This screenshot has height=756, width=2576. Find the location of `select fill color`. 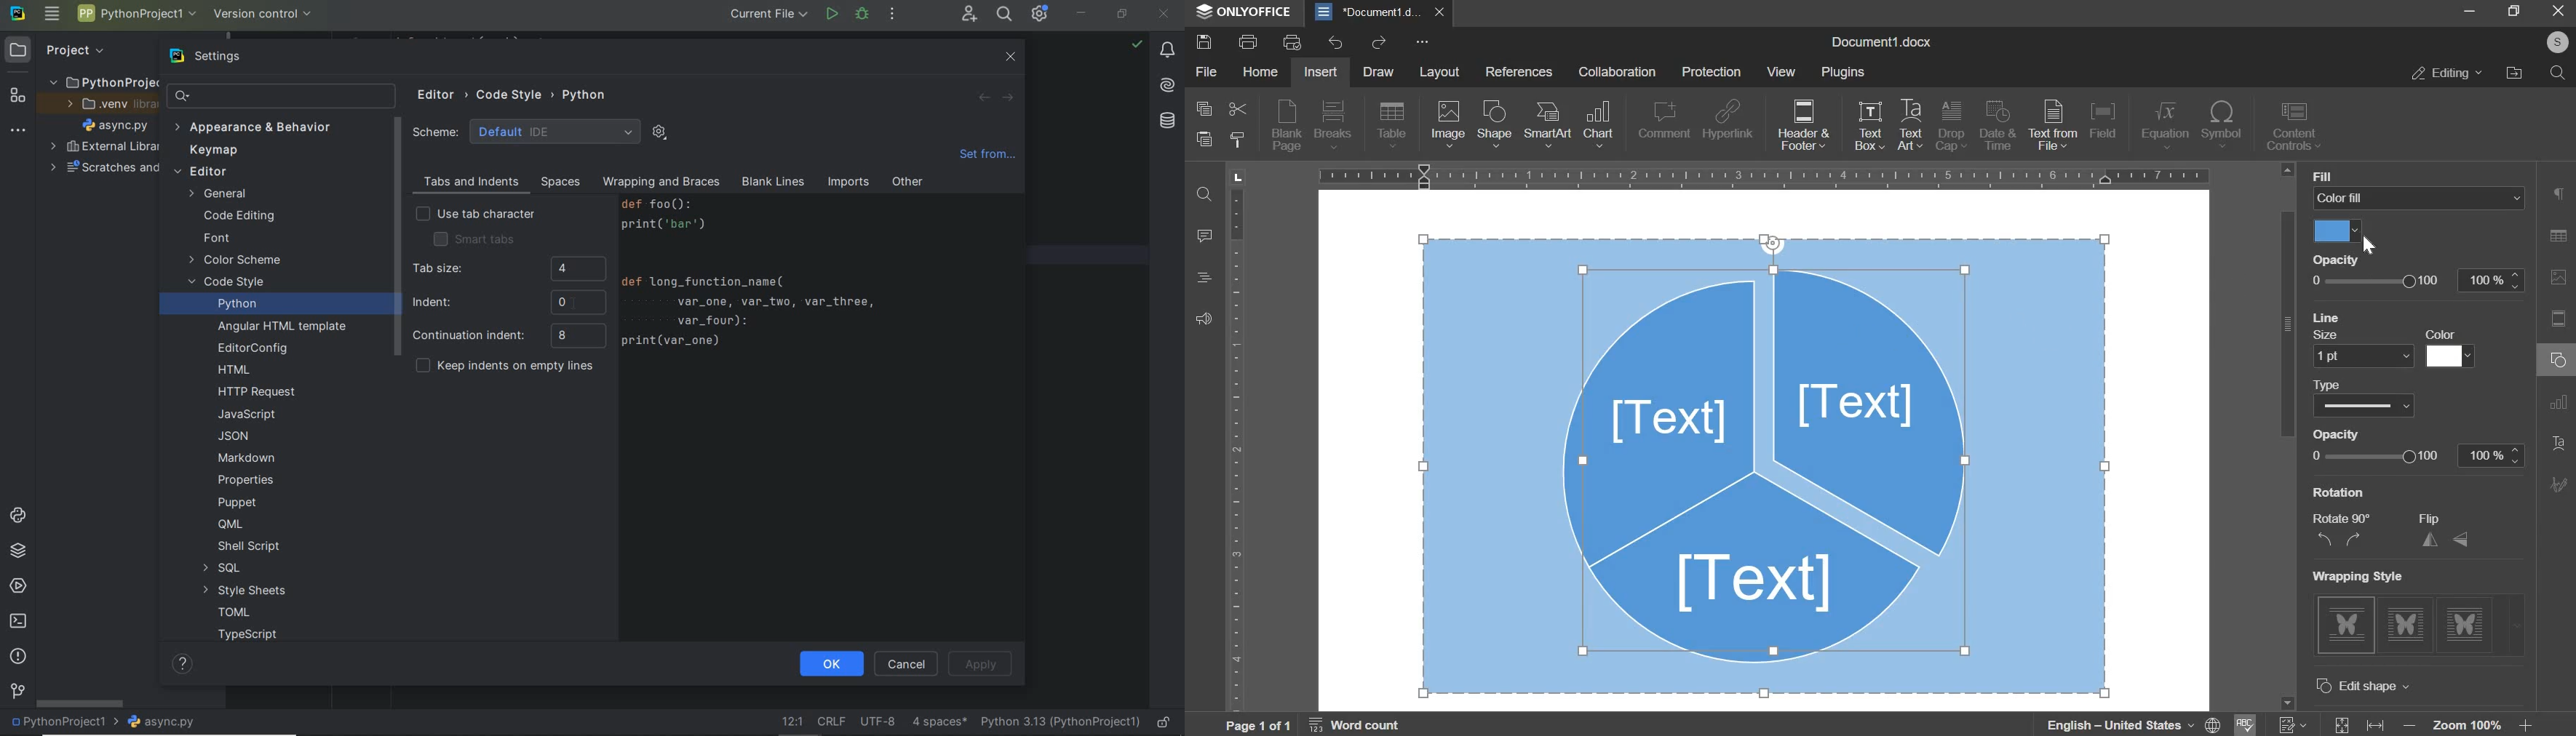

select fill color is located at coordinates (2341, 230).